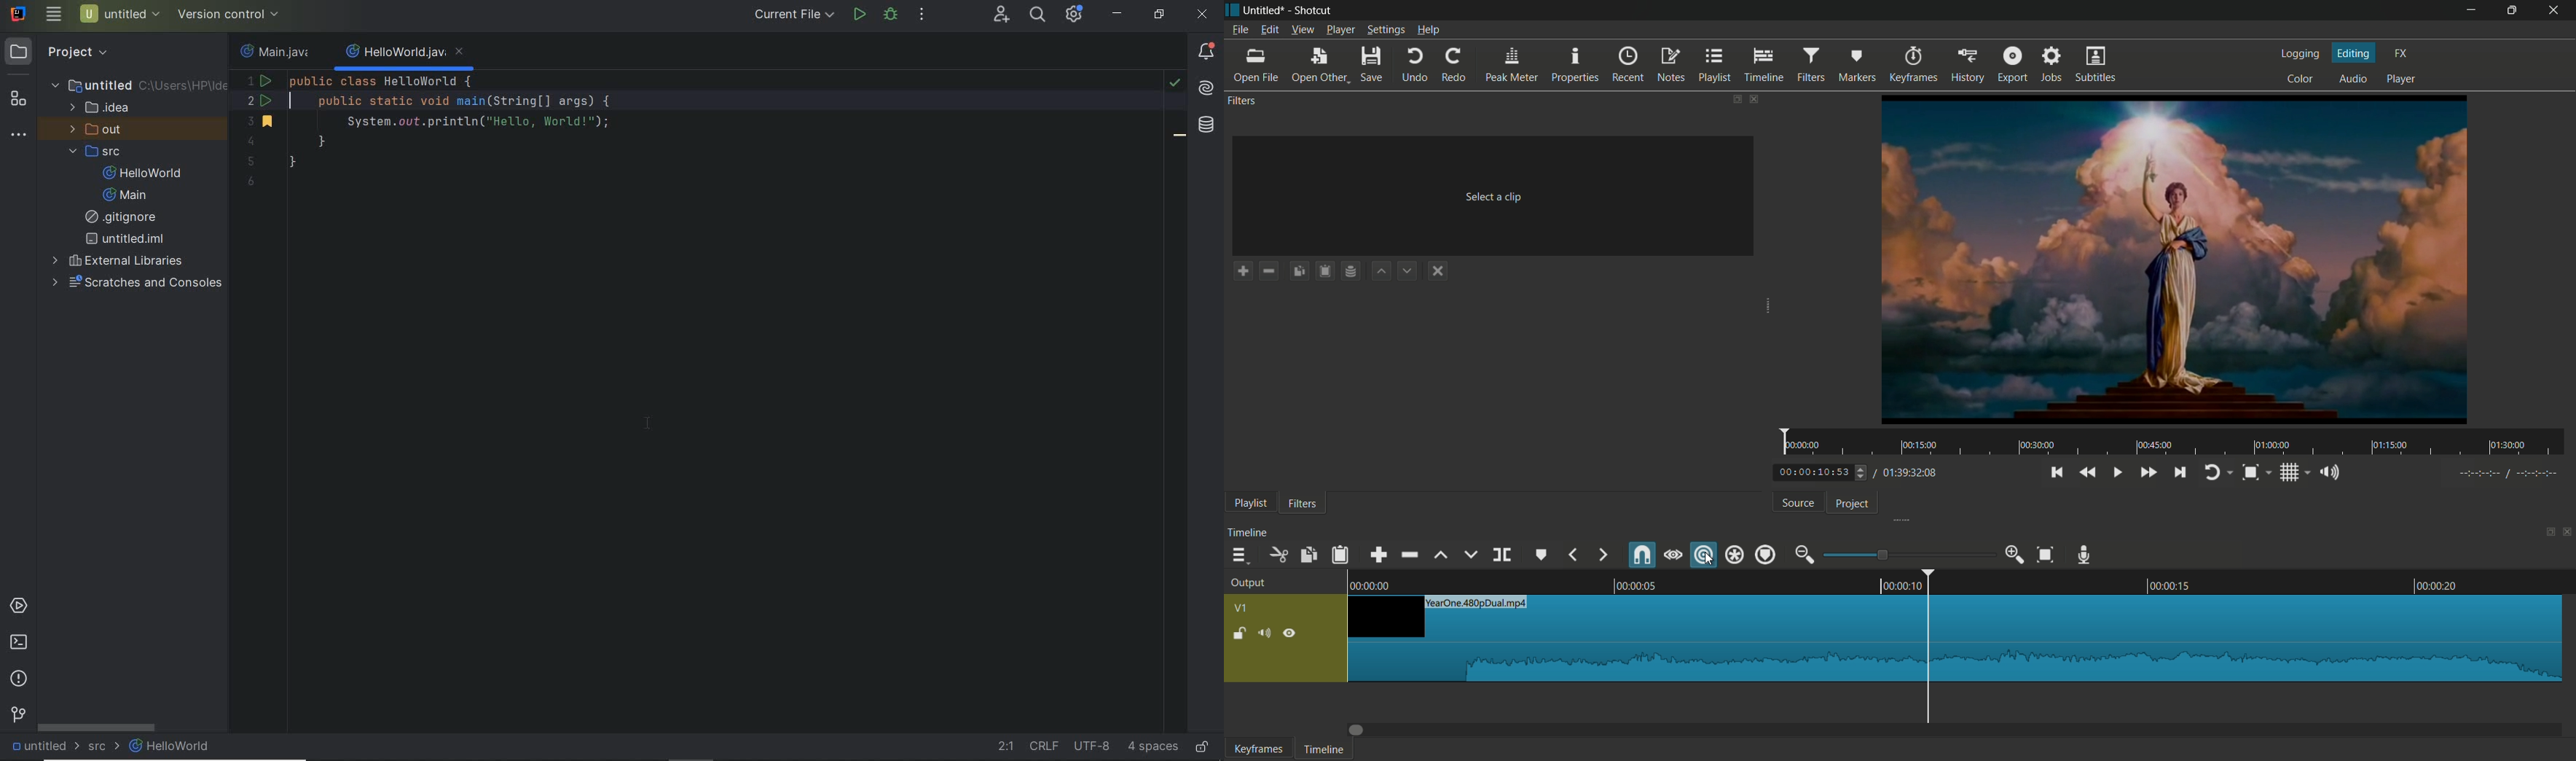  What do you see at coordinates (1264, 635) in the screenshot?
I see `mute` at bounding box center [1264, 635].